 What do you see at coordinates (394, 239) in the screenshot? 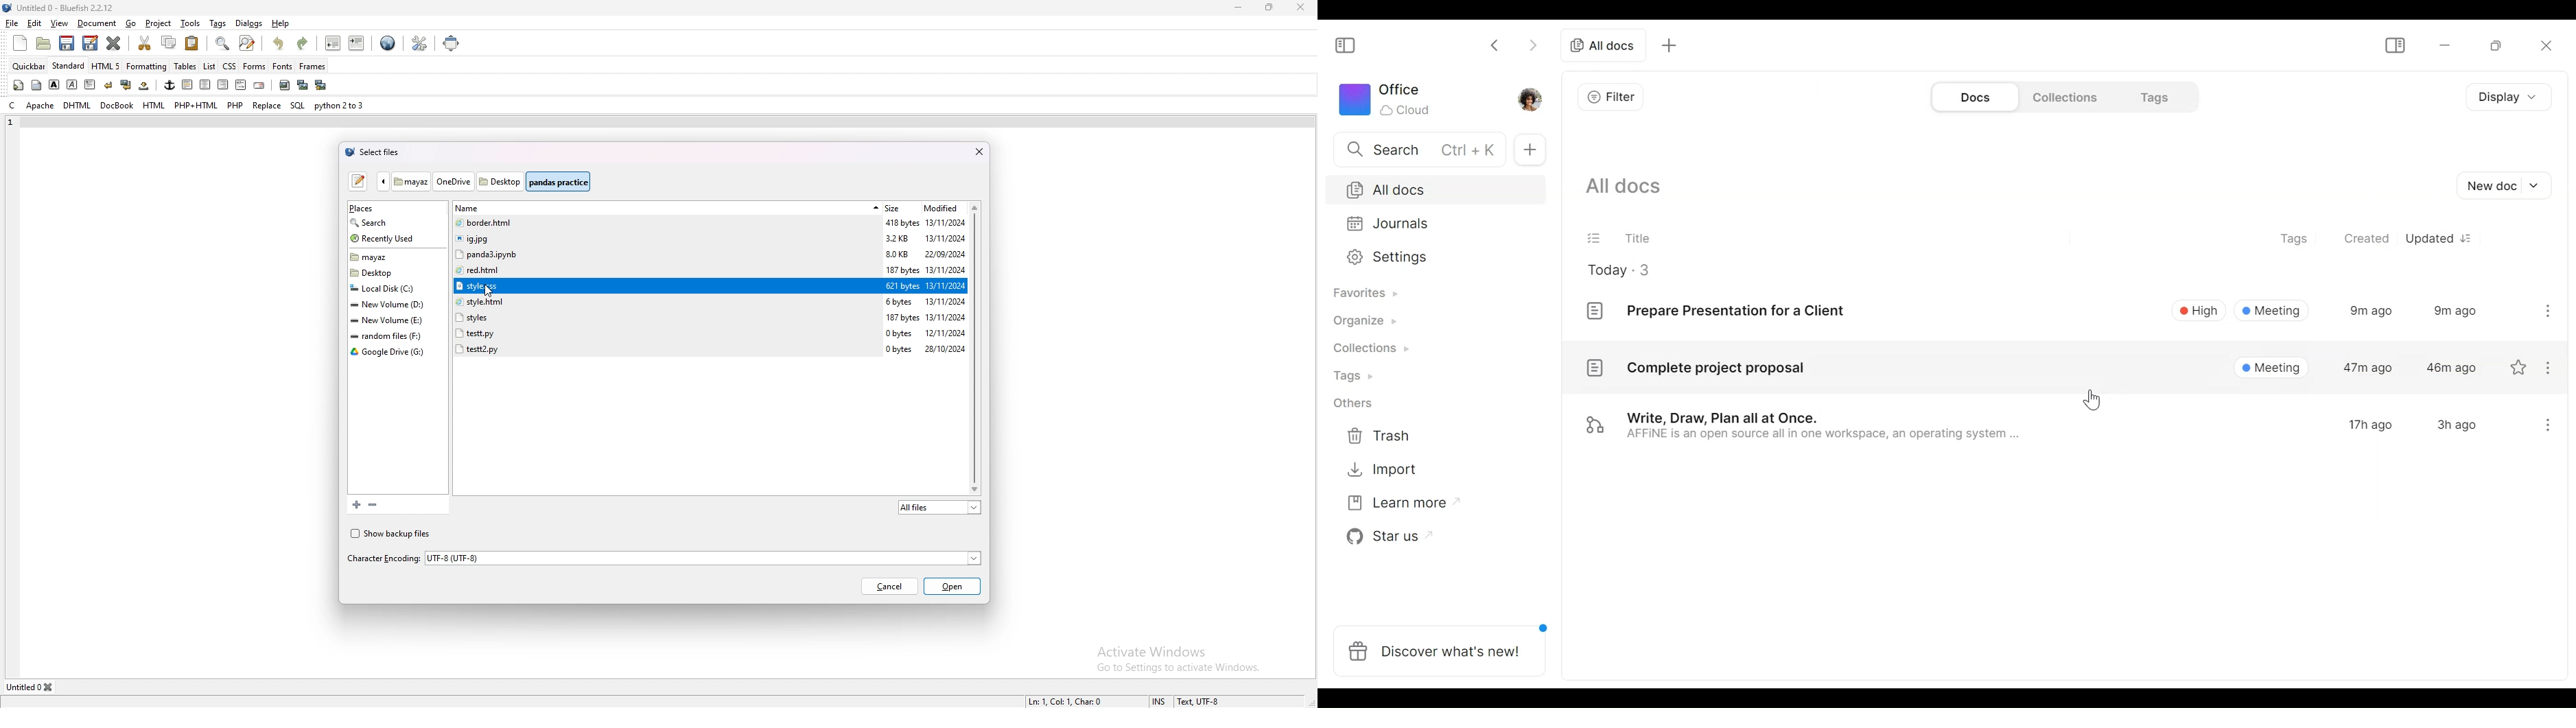
I see `recently used` at bounding box center [394, 239].